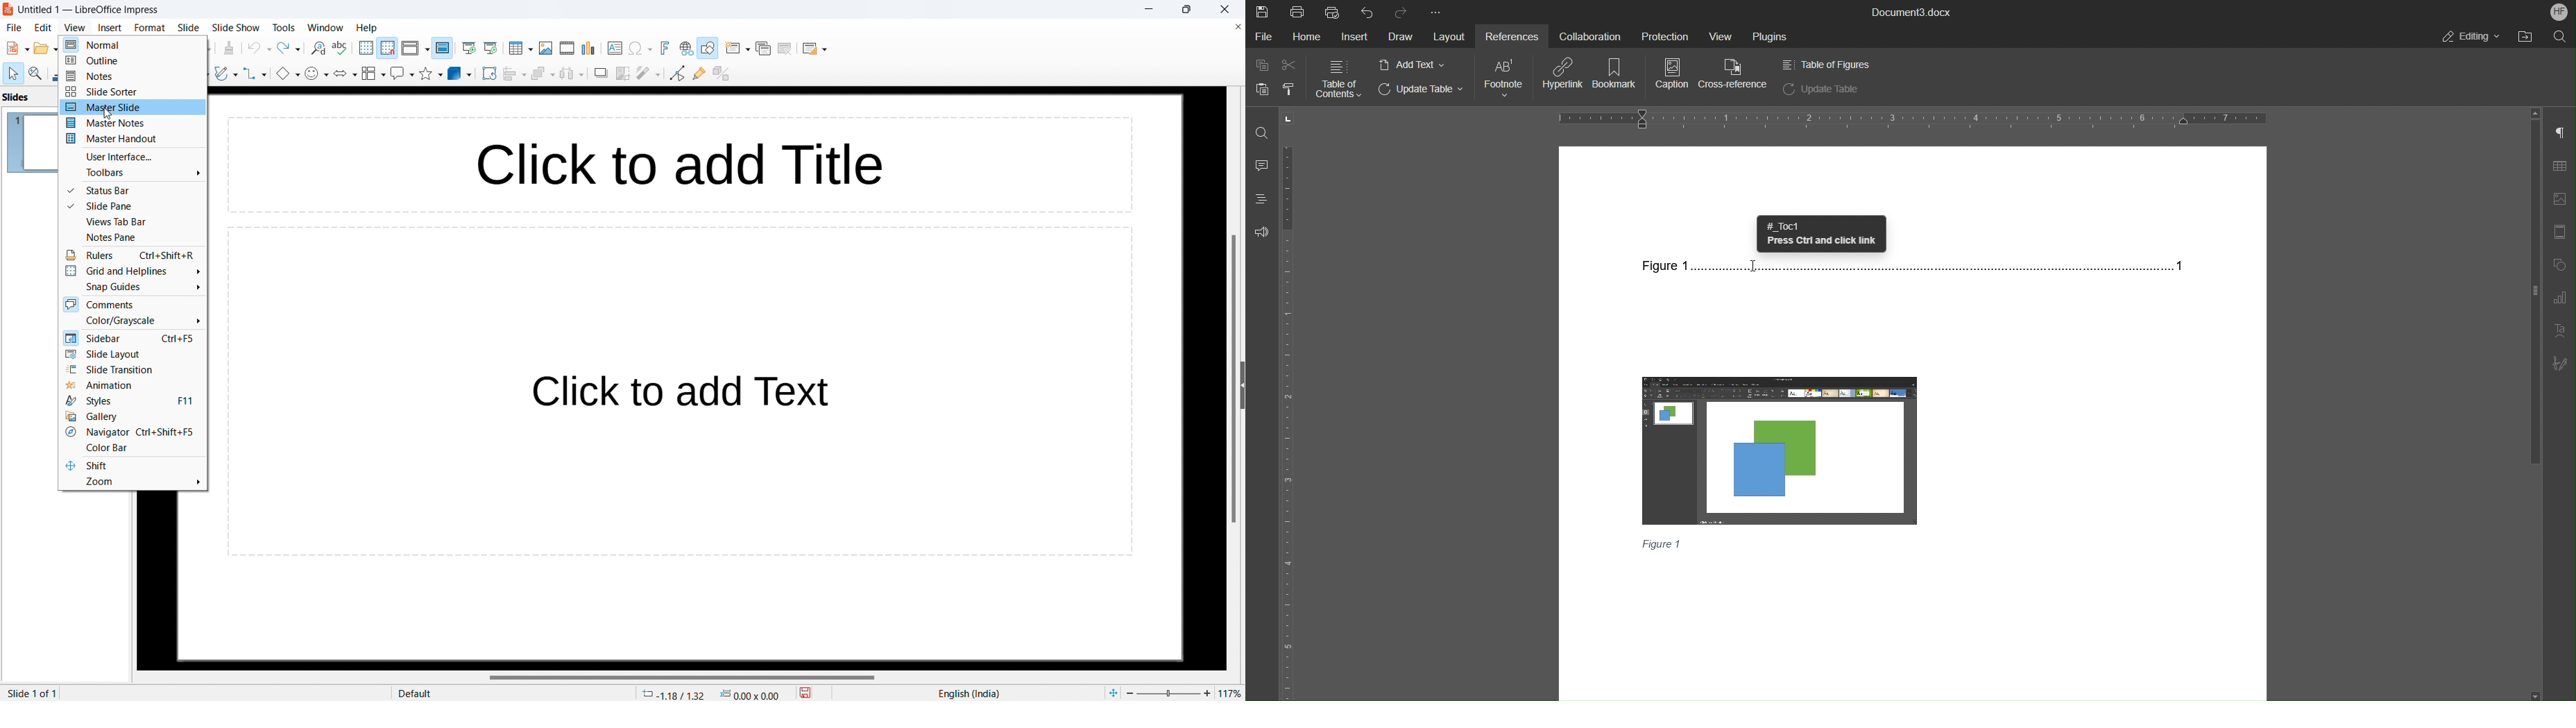 This screenshot has width=2576, height=728. I want to click on Add Text, so click(1413, 65).